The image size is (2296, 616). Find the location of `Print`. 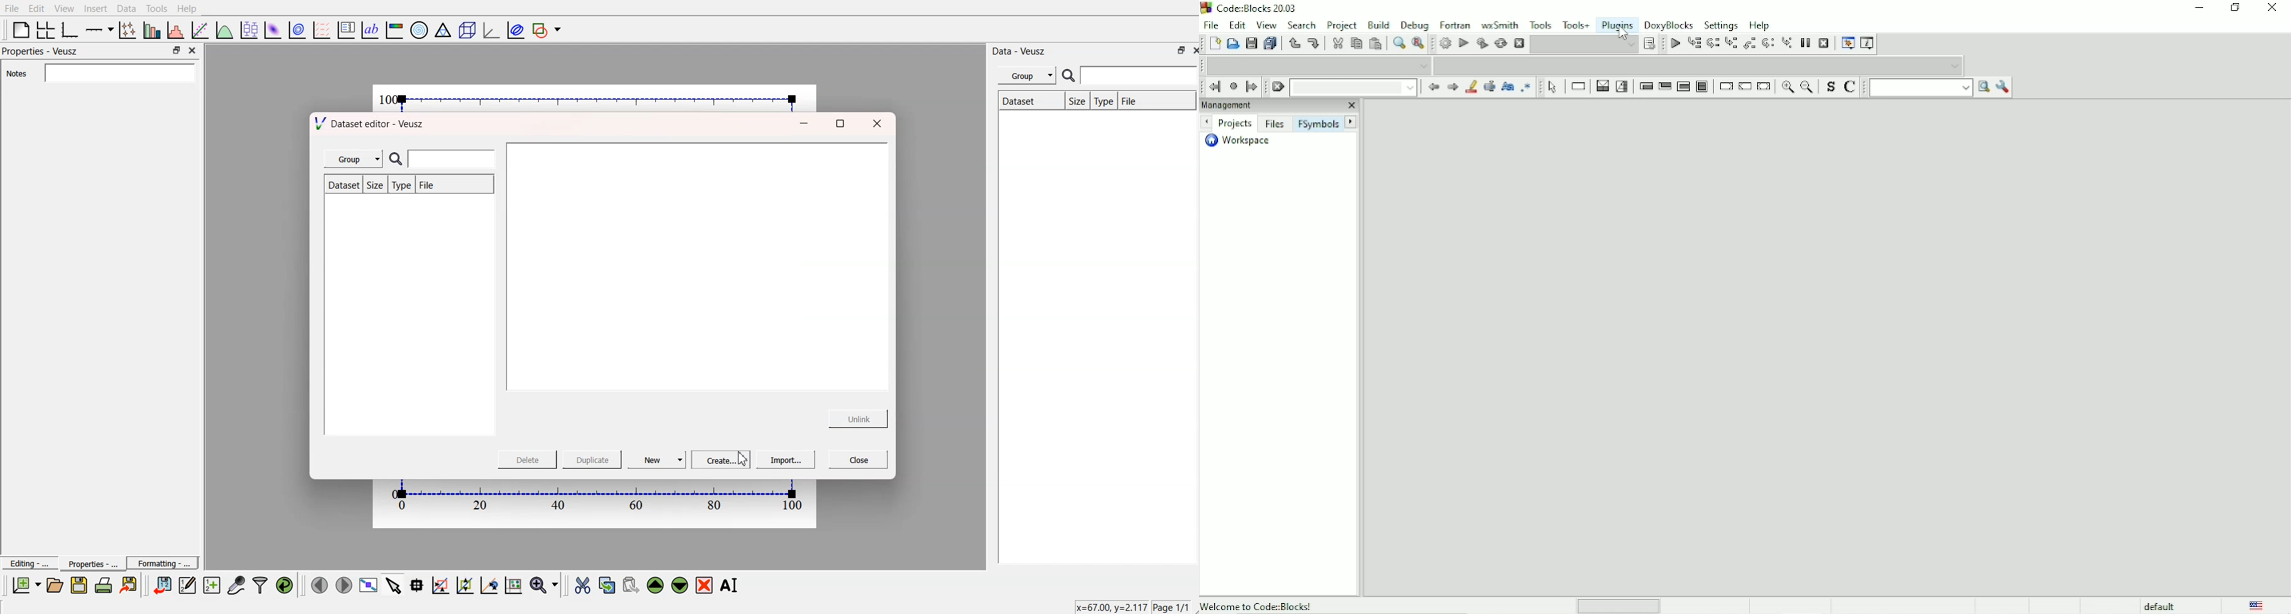

Print is located at coordinates (104, 585).